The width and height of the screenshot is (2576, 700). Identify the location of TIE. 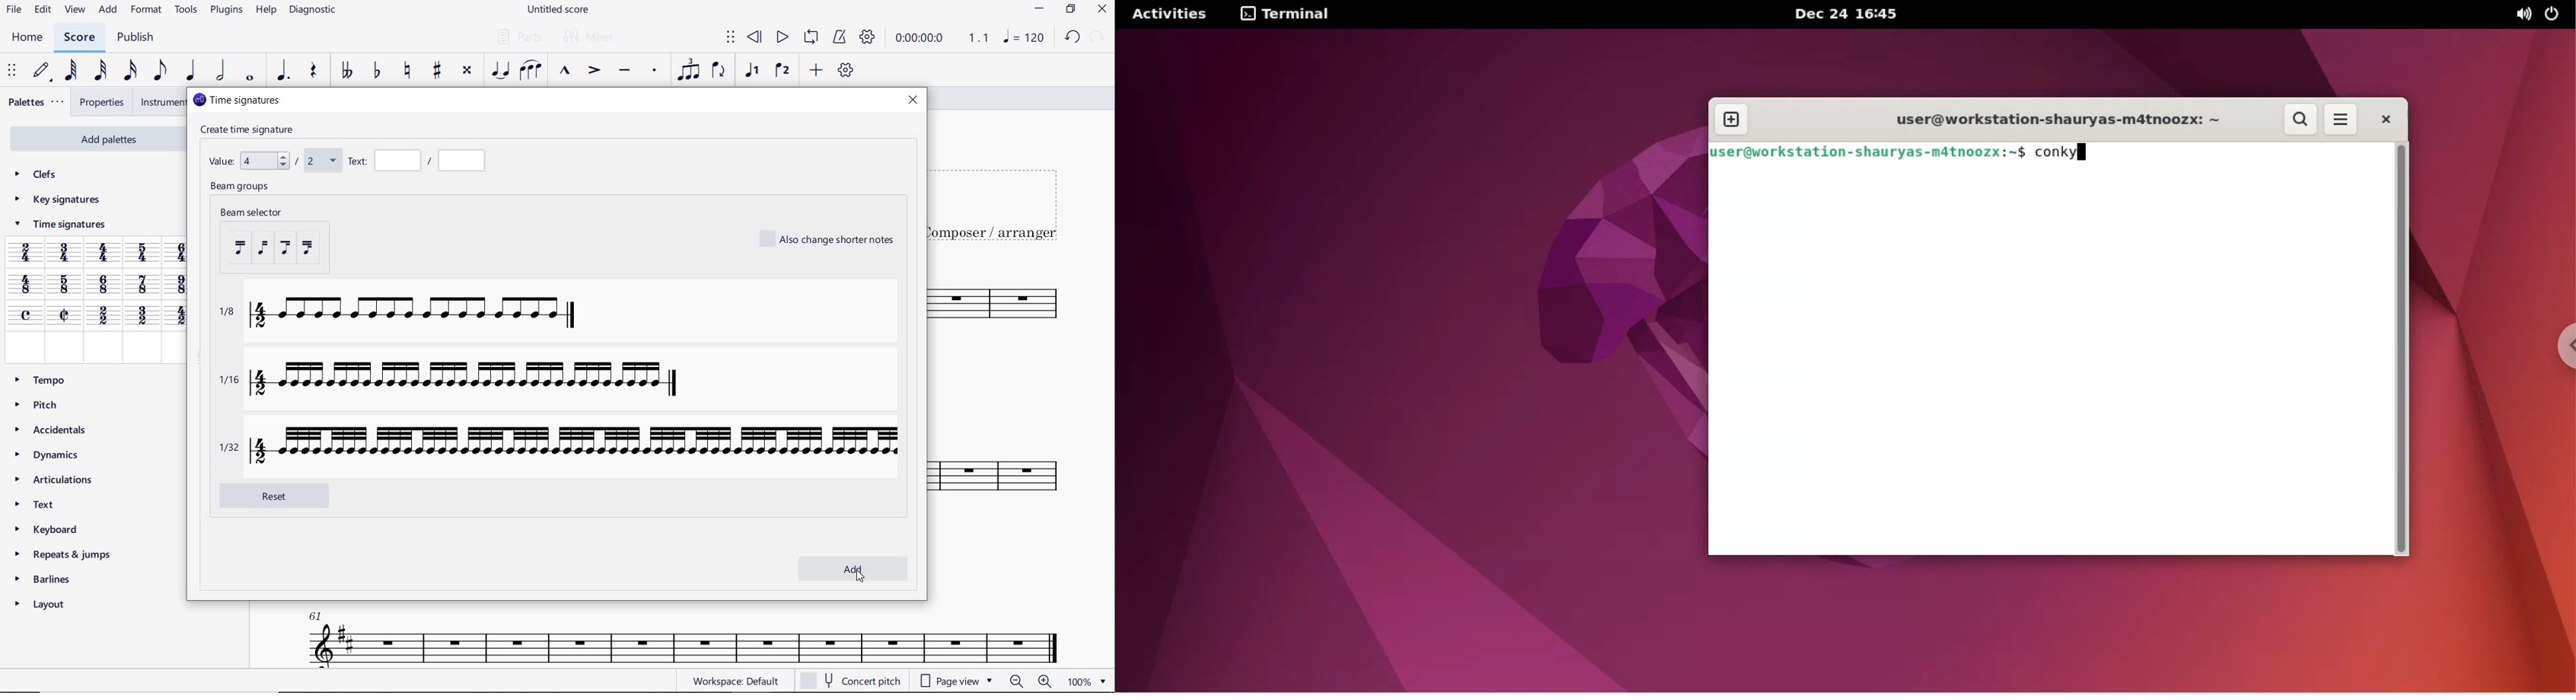
(500, 69).